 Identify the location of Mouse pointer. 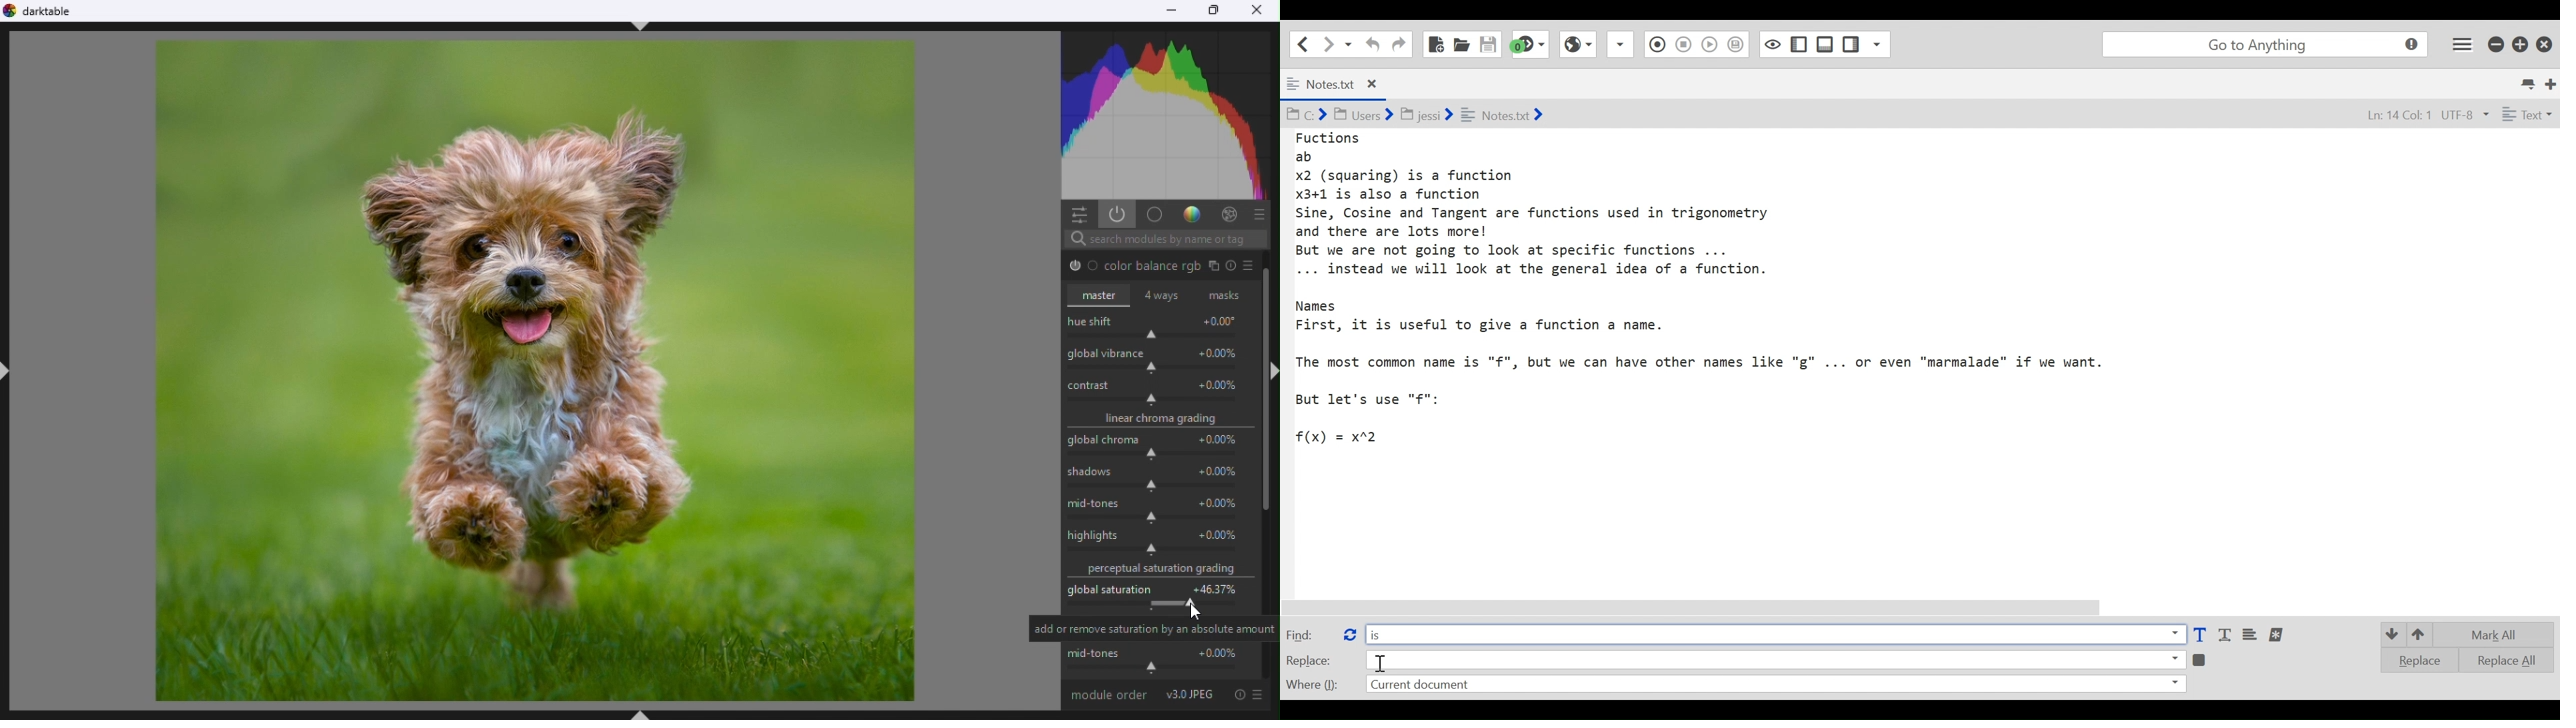
(1199, 610).